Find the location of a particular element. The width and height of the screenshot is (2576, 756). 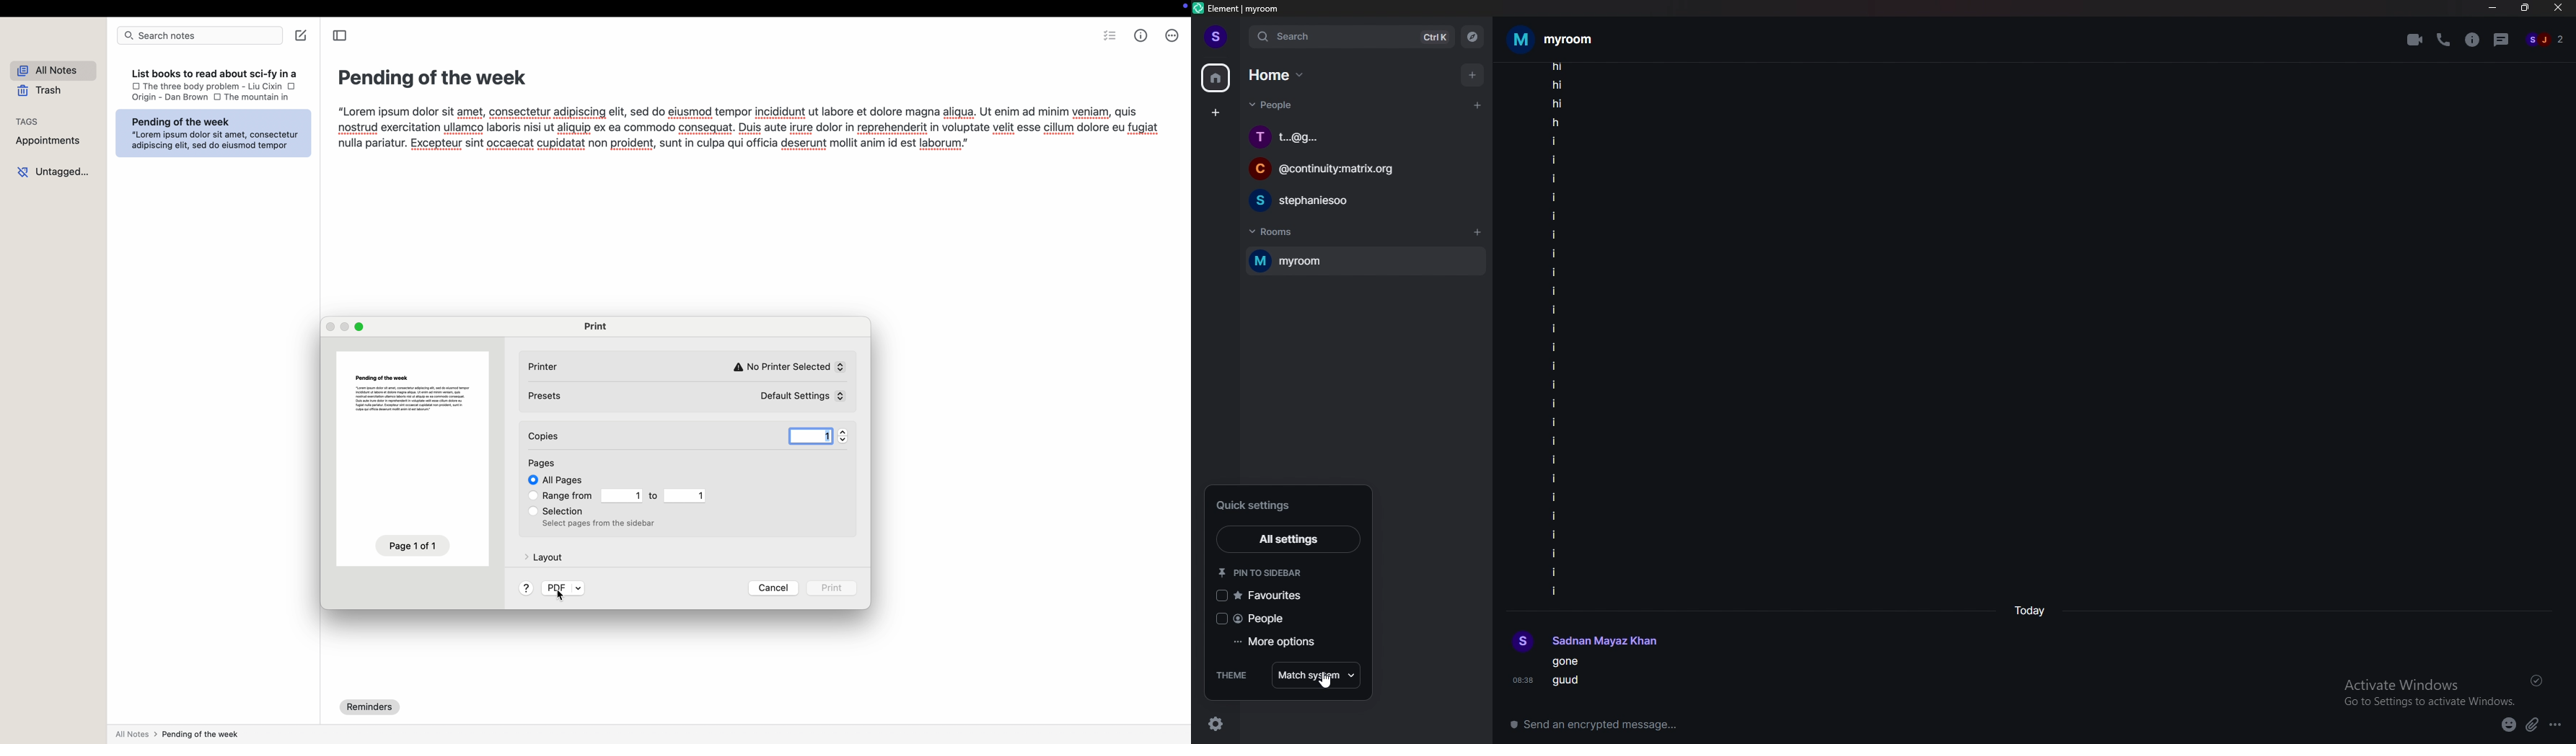

Origin - Dan Brown is located at coordinates (166, 99).